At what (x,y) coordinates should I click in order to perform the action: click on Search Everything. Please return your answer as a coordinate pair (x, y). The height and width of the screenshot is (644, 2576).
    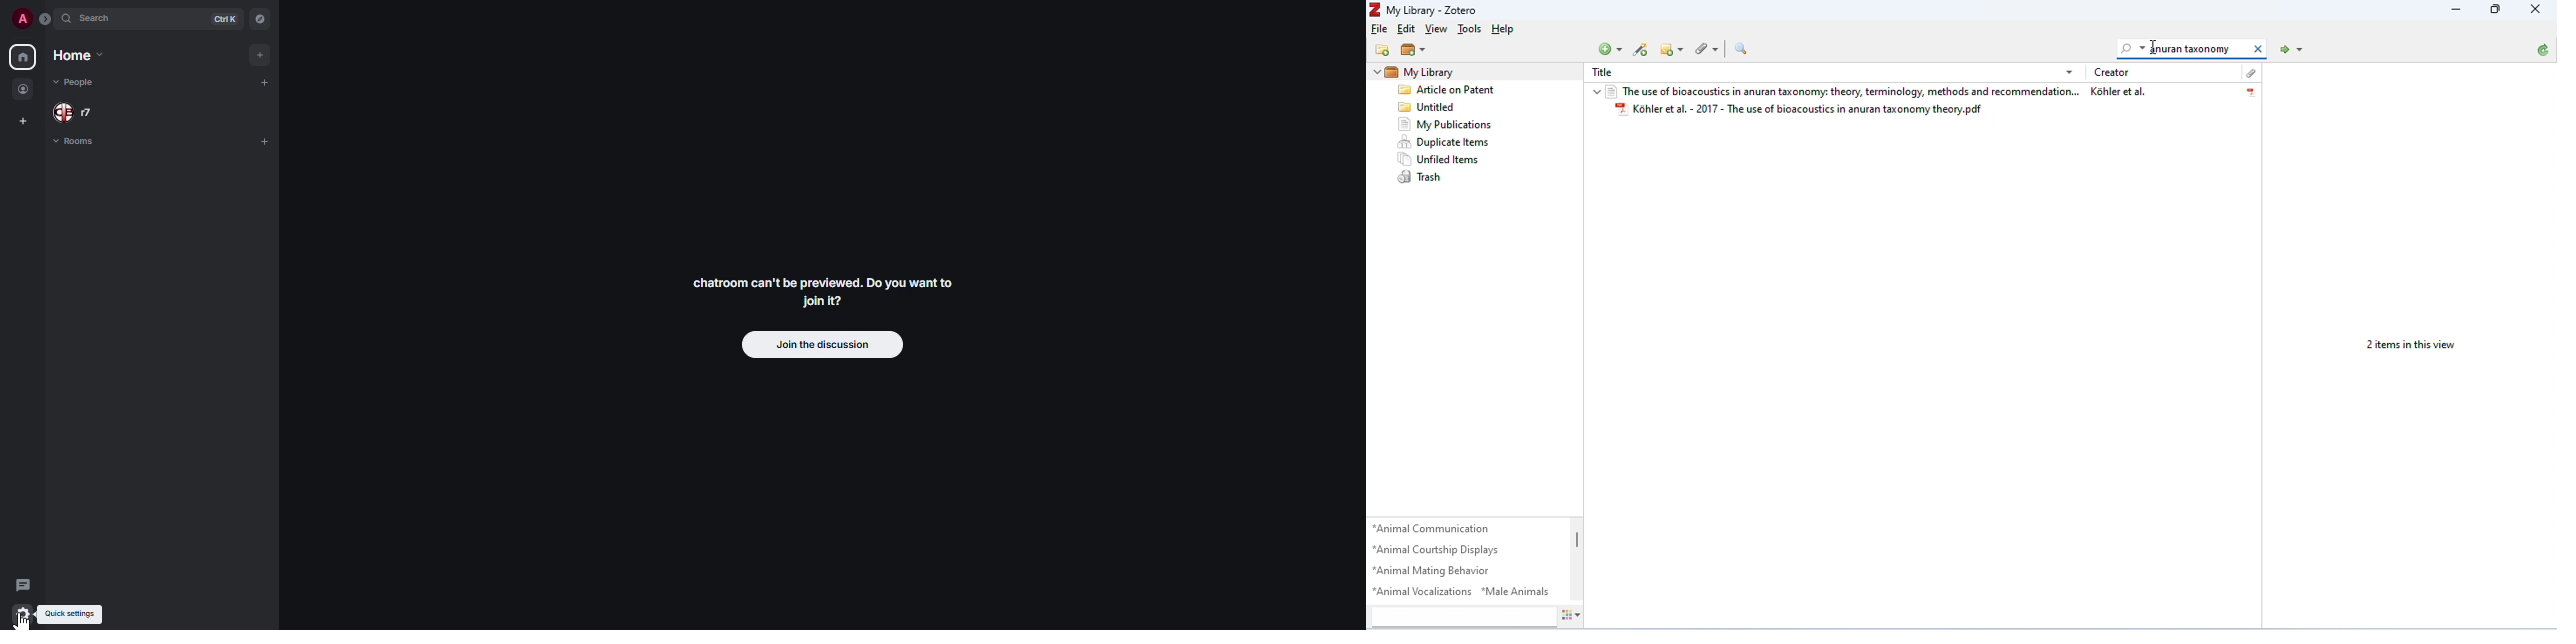
    Looking at the image, I should click on (2193, 49).